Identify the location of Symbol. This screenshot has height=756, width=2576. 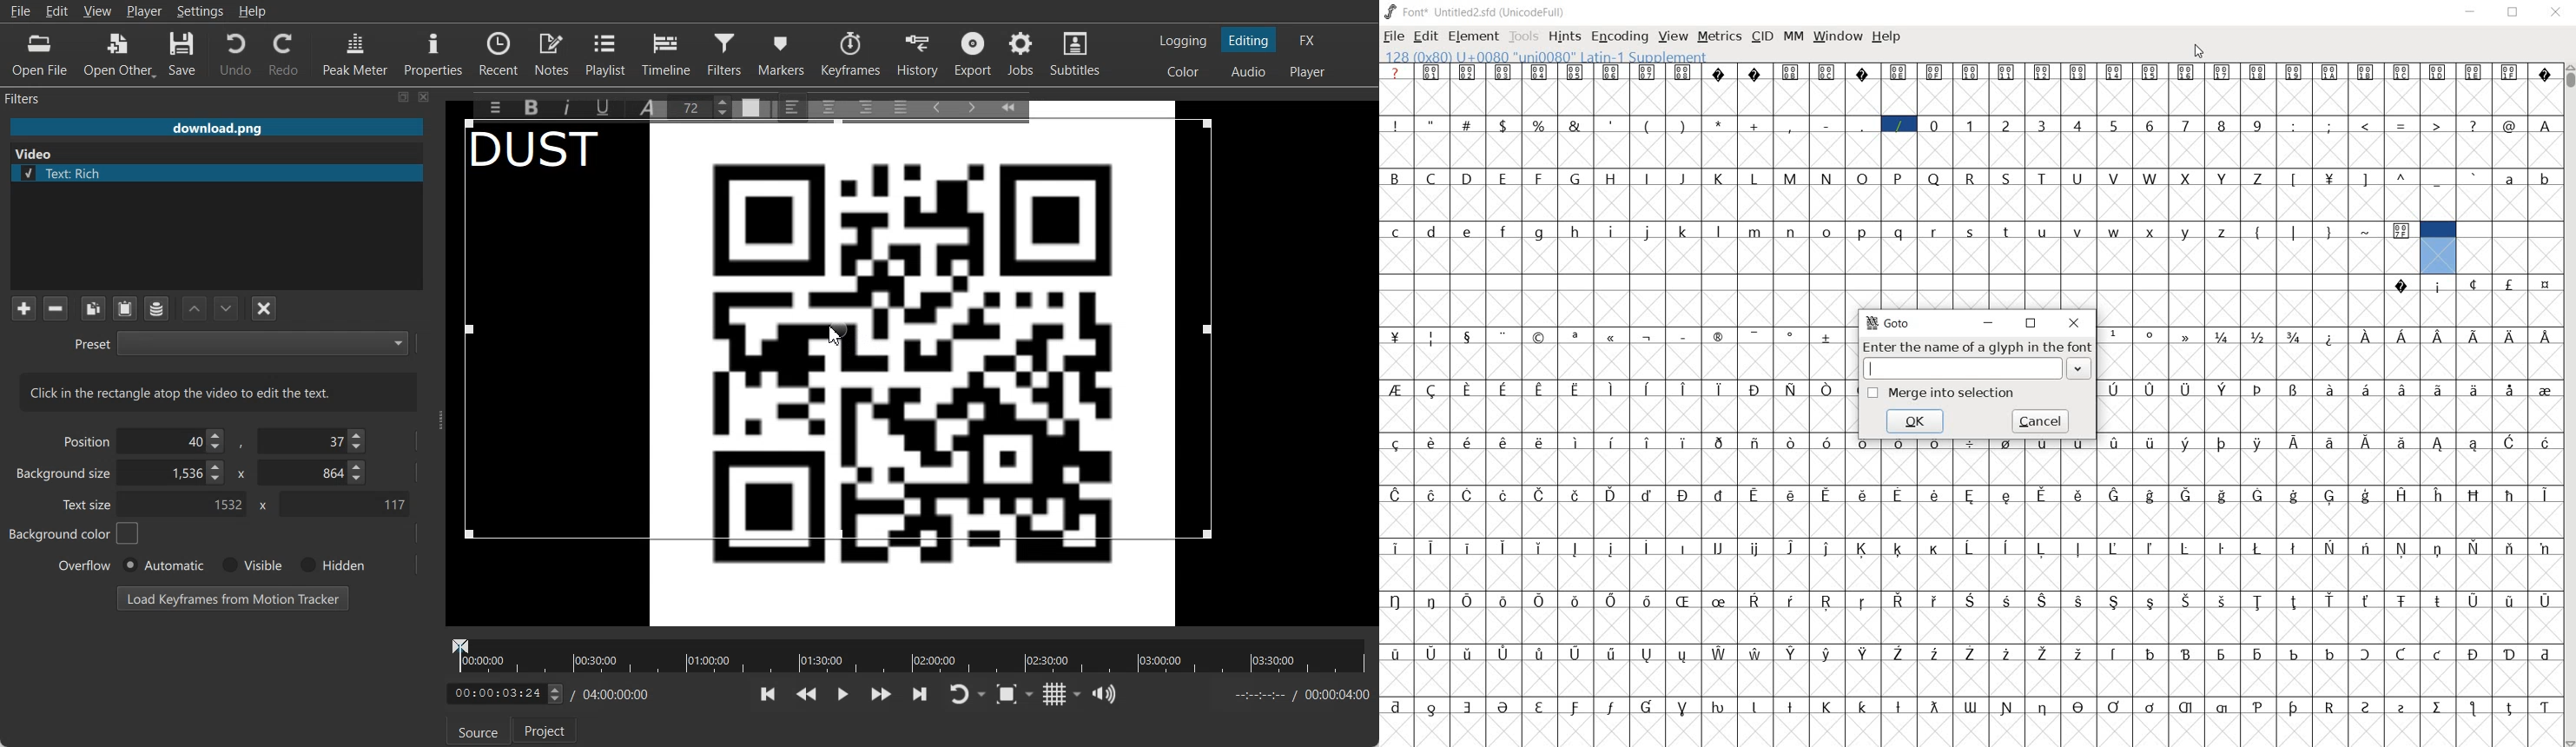
(1972, 71).